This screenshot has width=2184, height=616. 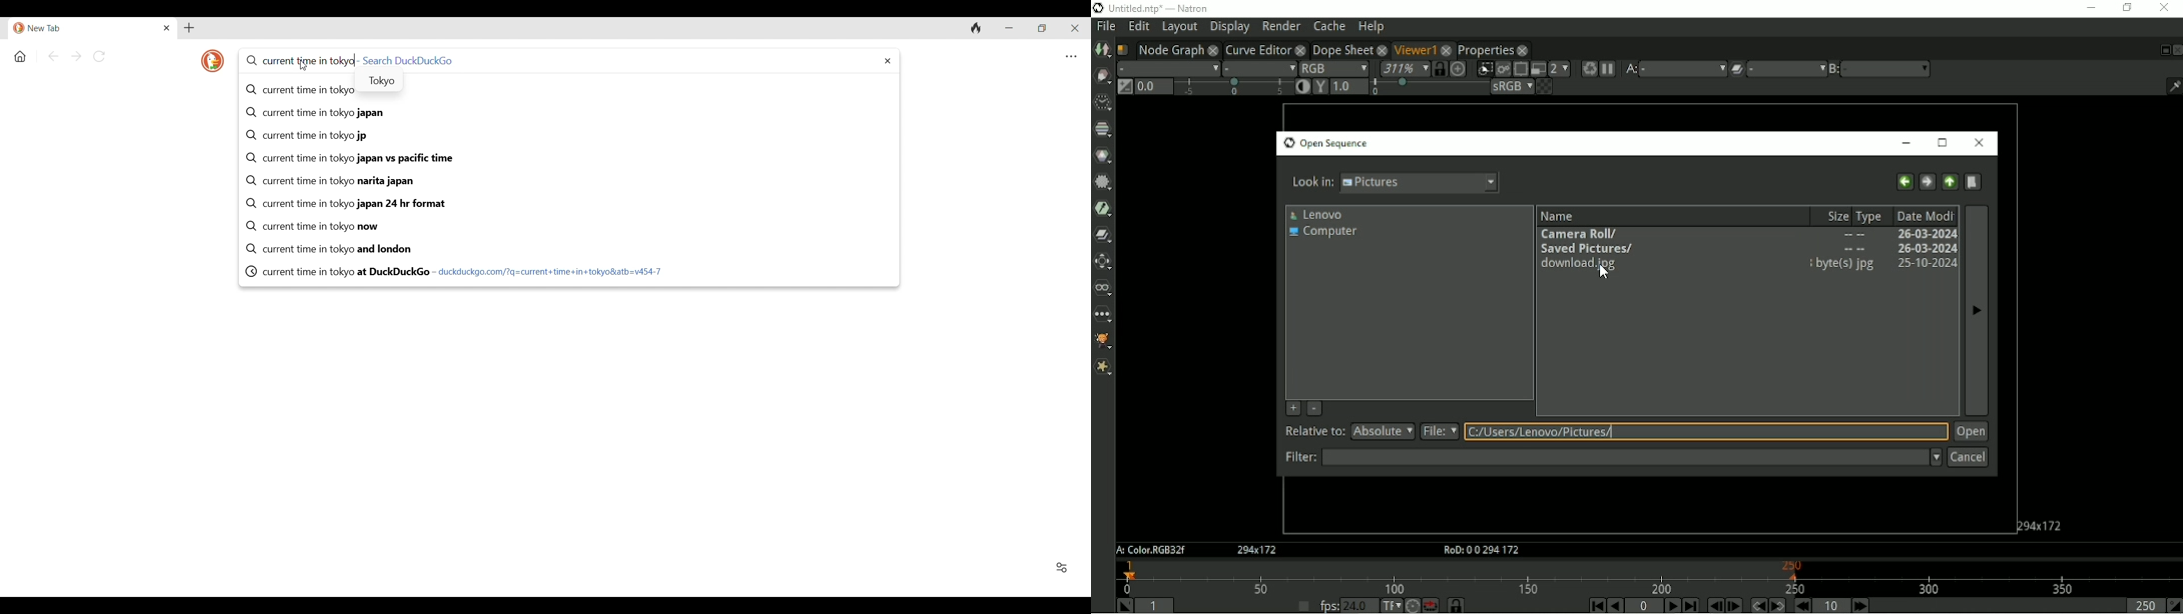 I want to click on Maximize, so click(x=1943, y=143).